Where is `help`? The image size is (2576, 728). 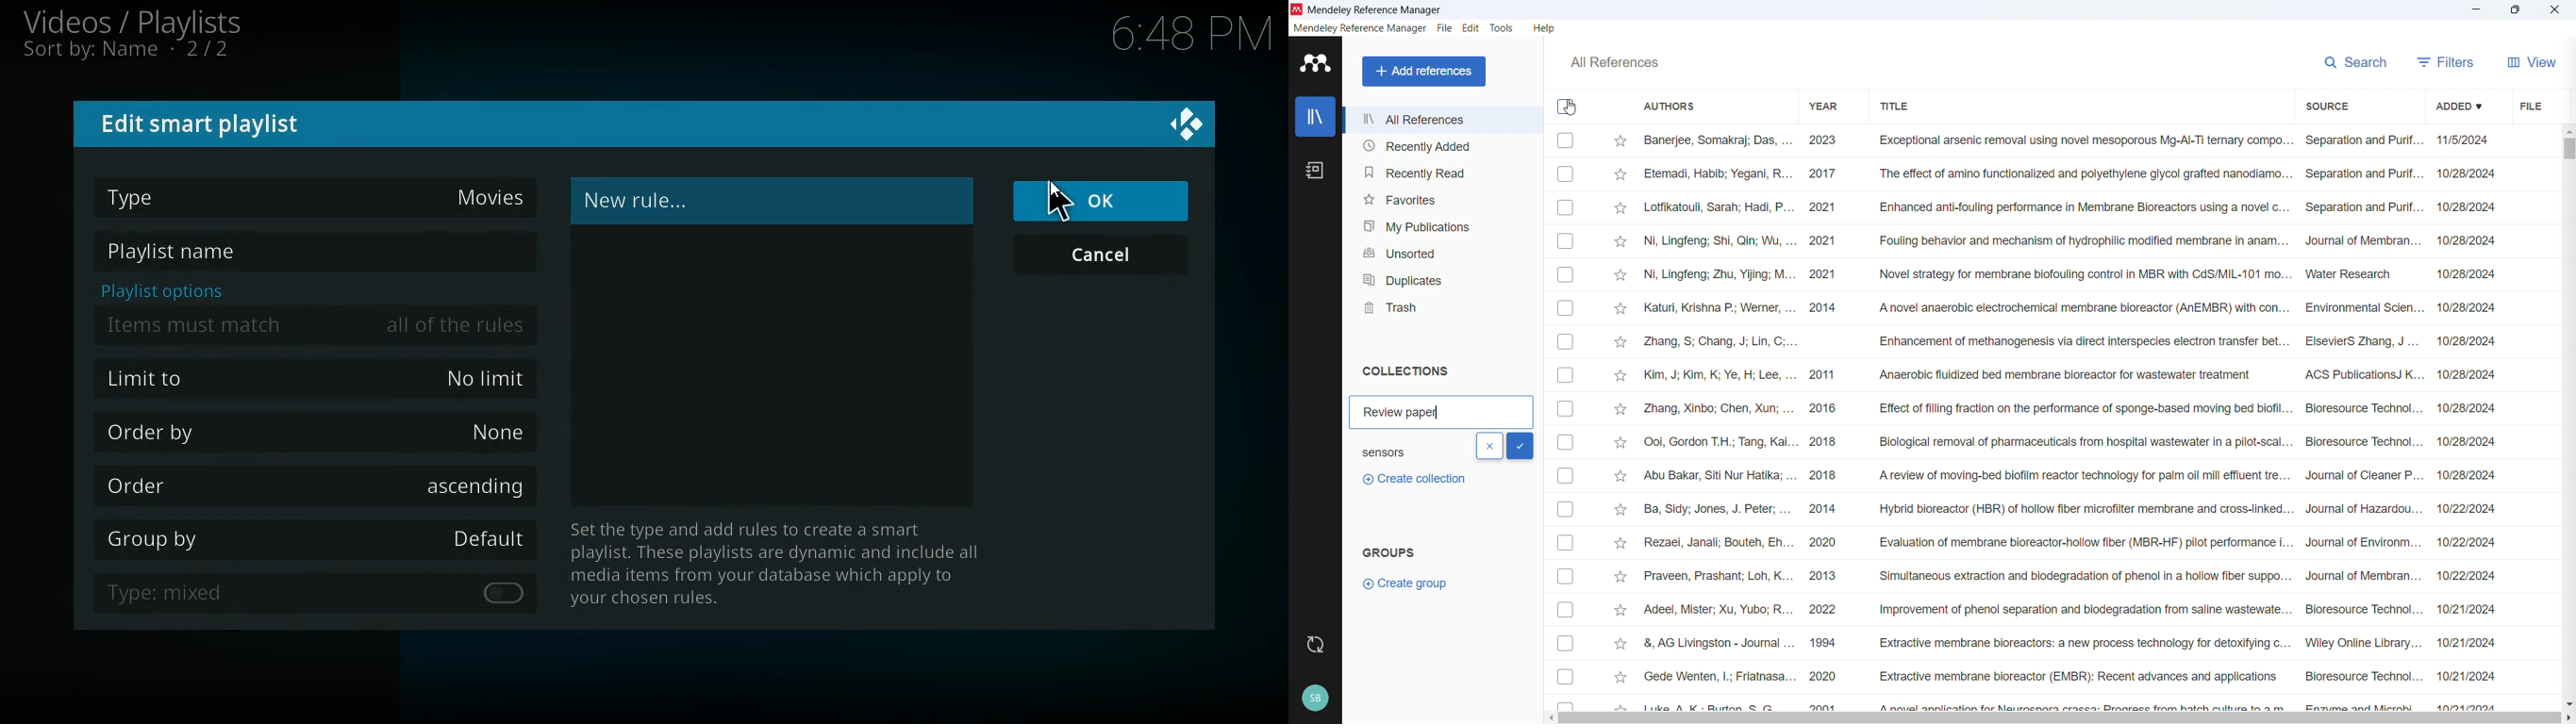
help is located at coordinates (1546, 27).